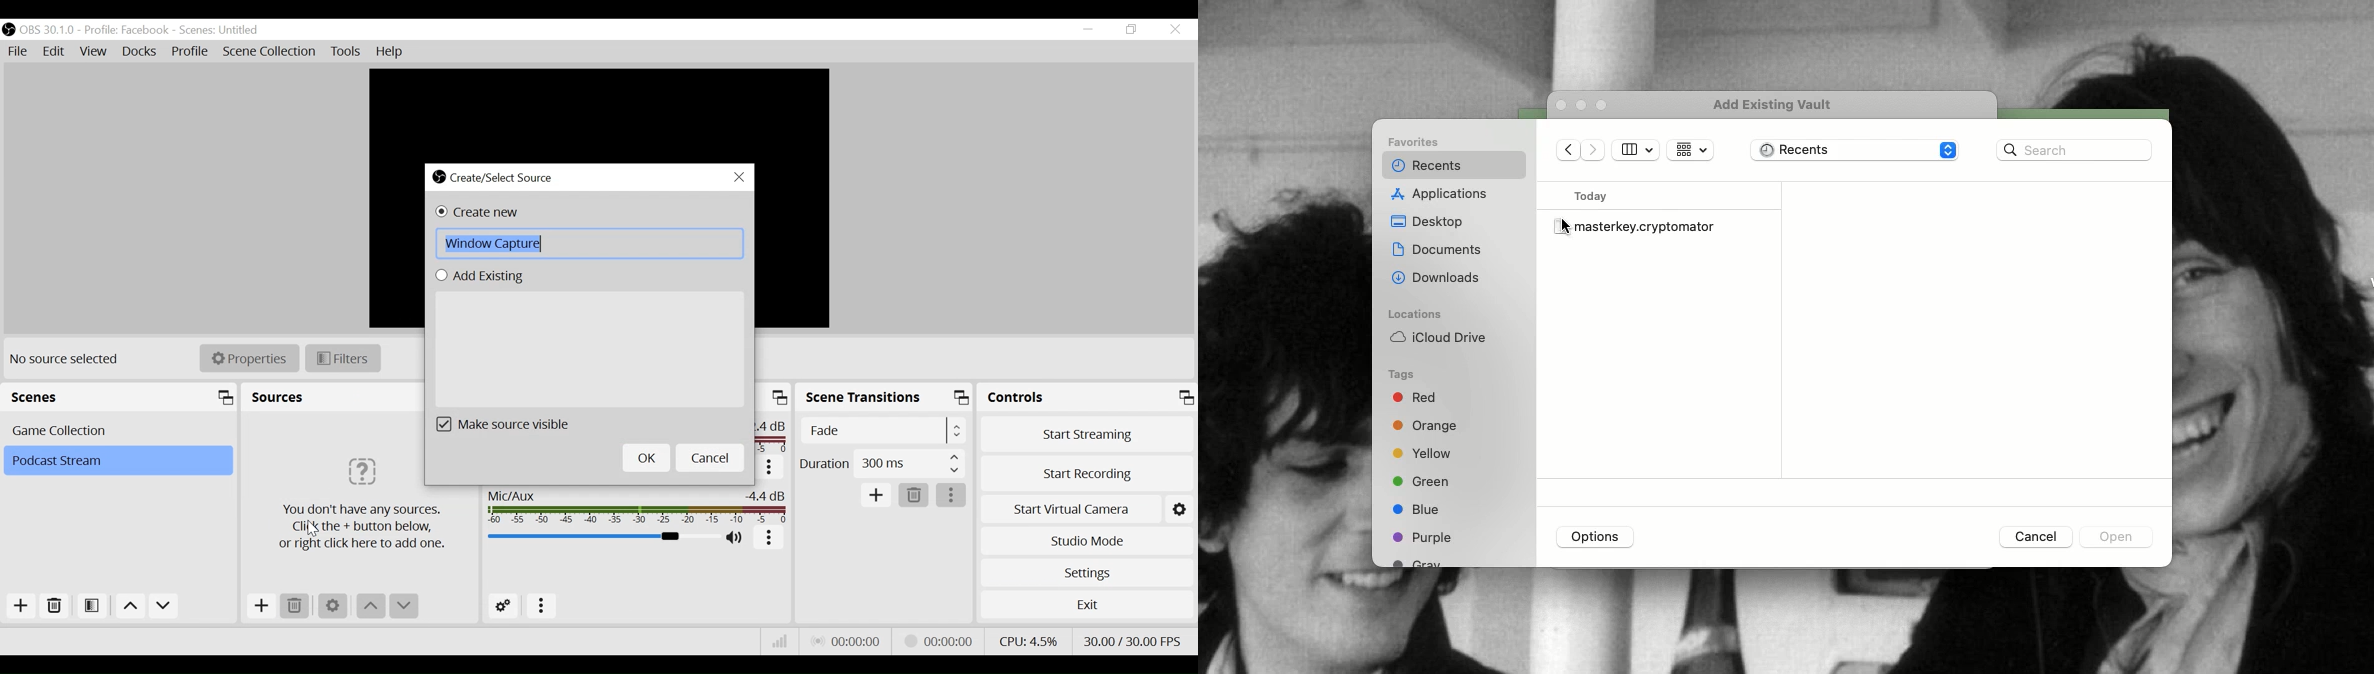 The width and height of the screenshot is (2380, 700). Describe the element at coordinates (315, 529) in the screenshot. I see `cursor` at that location.